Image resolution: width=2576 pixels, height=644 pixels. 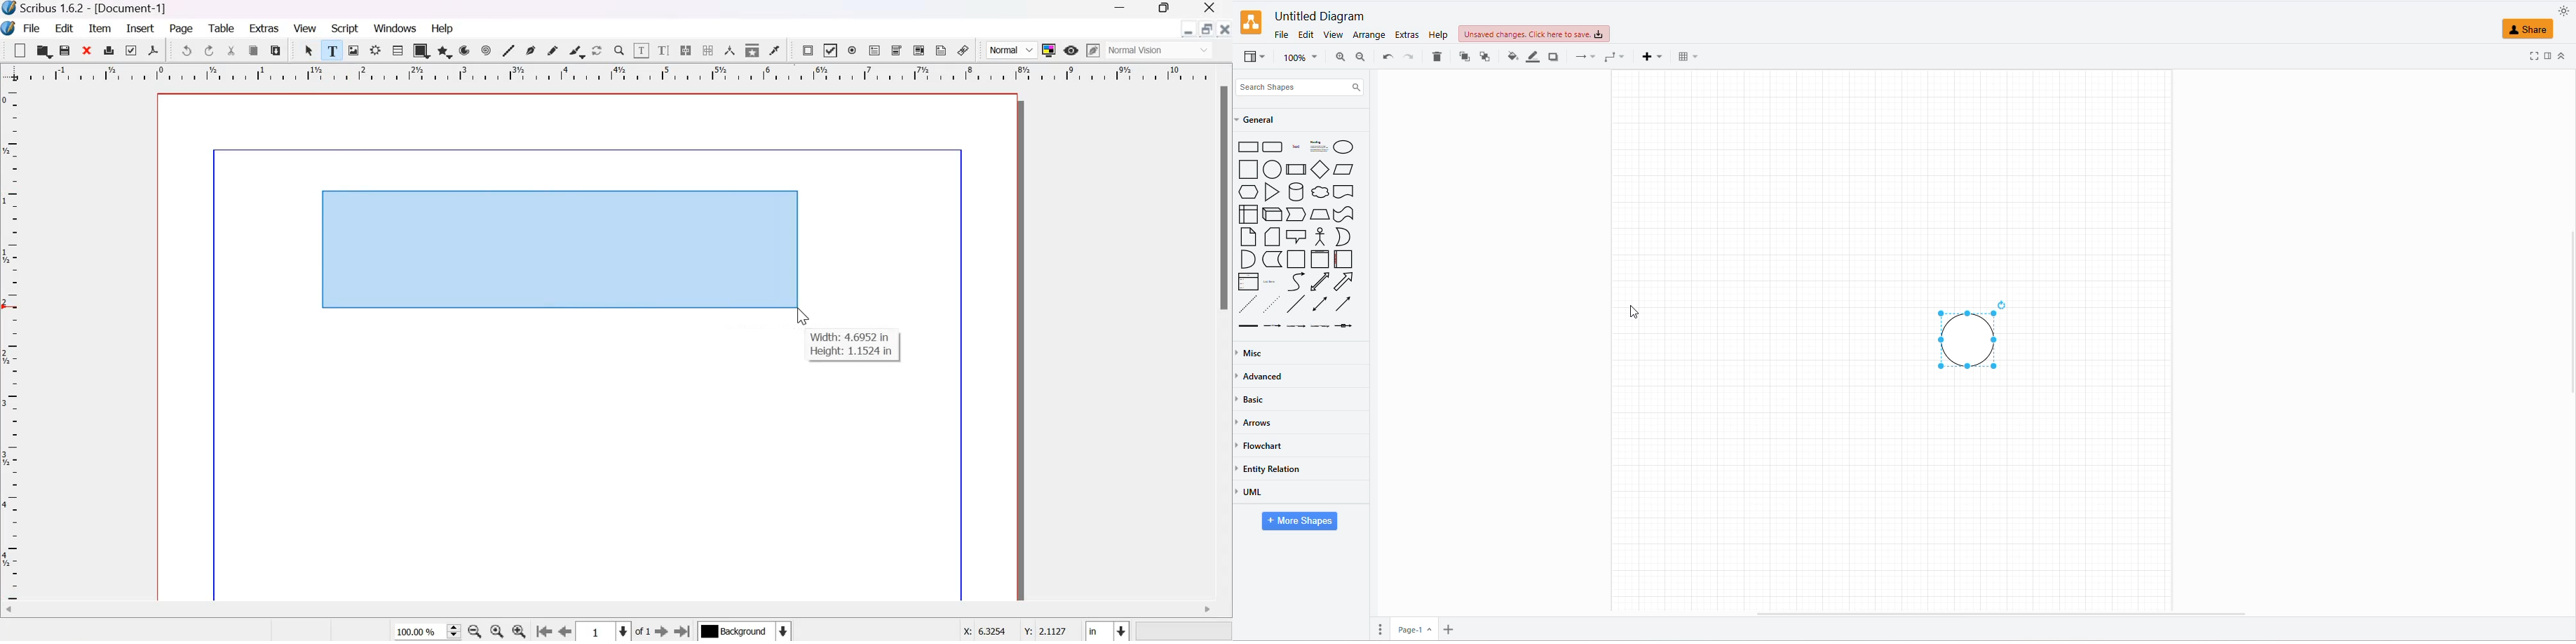 What do you see at coordinates (465, 50) in the screenshot?
I see `arc` at bounding box center [465, 50].